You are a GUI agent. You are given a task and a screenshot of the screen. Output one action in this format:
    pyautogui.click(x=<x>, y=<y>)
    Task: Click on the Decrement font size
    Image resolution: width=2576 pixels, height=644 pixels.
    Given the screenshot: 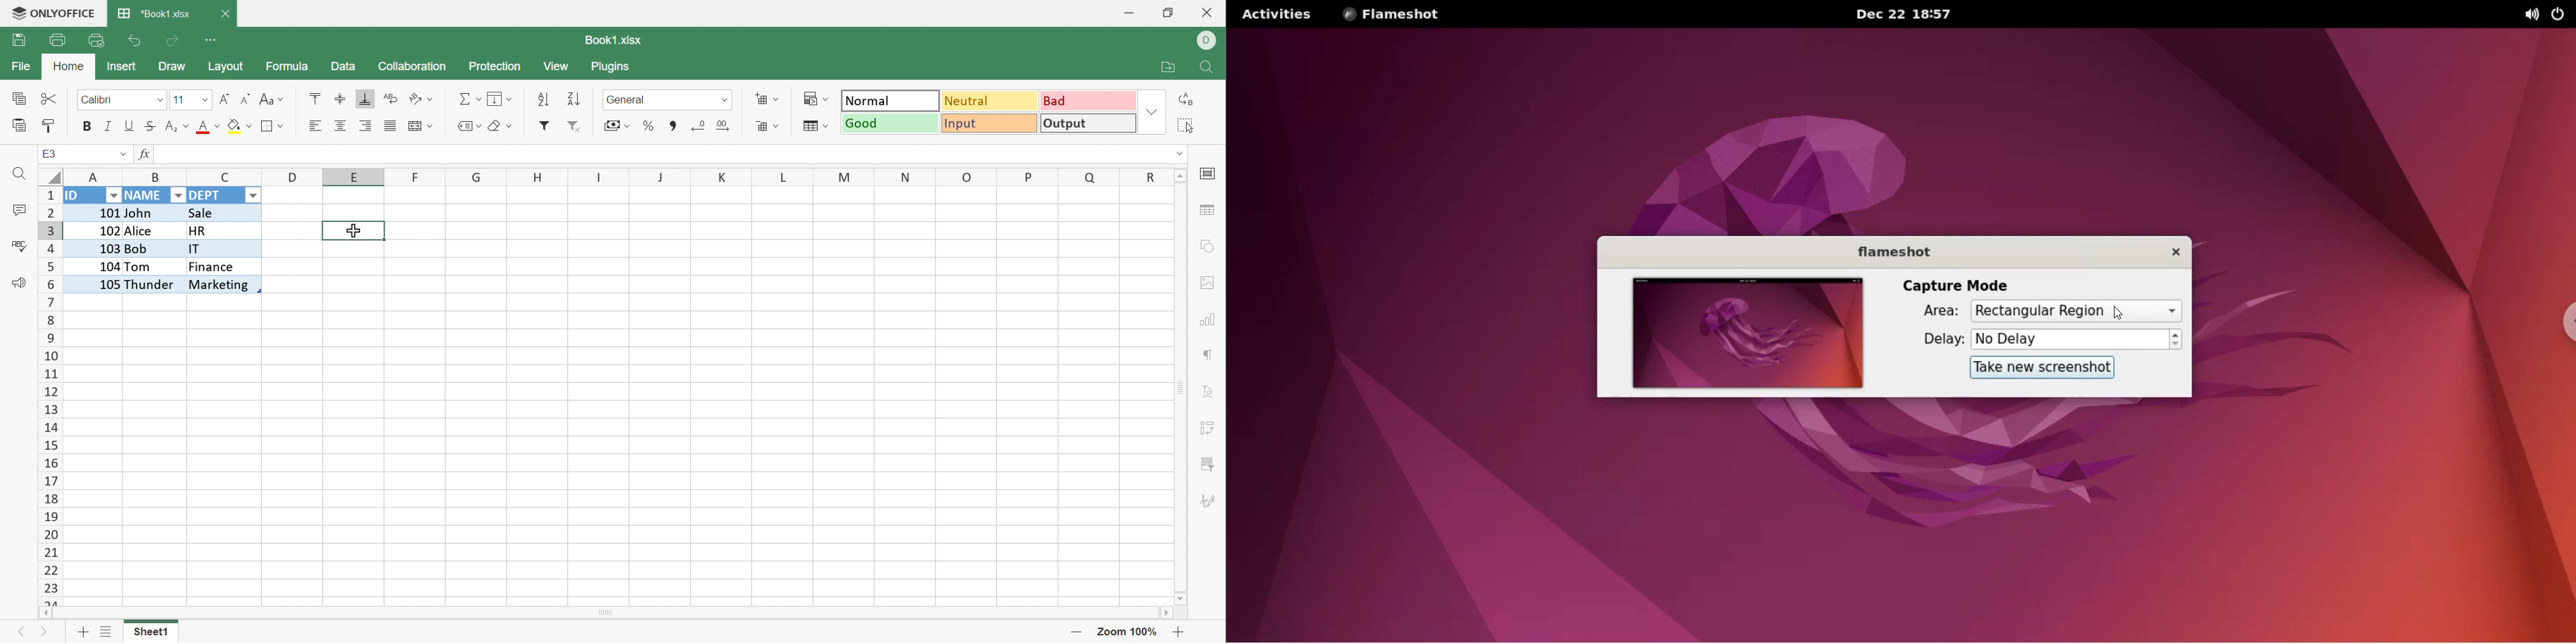 What is the action you would take?
    pyautogui.click(x=247, y=100)
    